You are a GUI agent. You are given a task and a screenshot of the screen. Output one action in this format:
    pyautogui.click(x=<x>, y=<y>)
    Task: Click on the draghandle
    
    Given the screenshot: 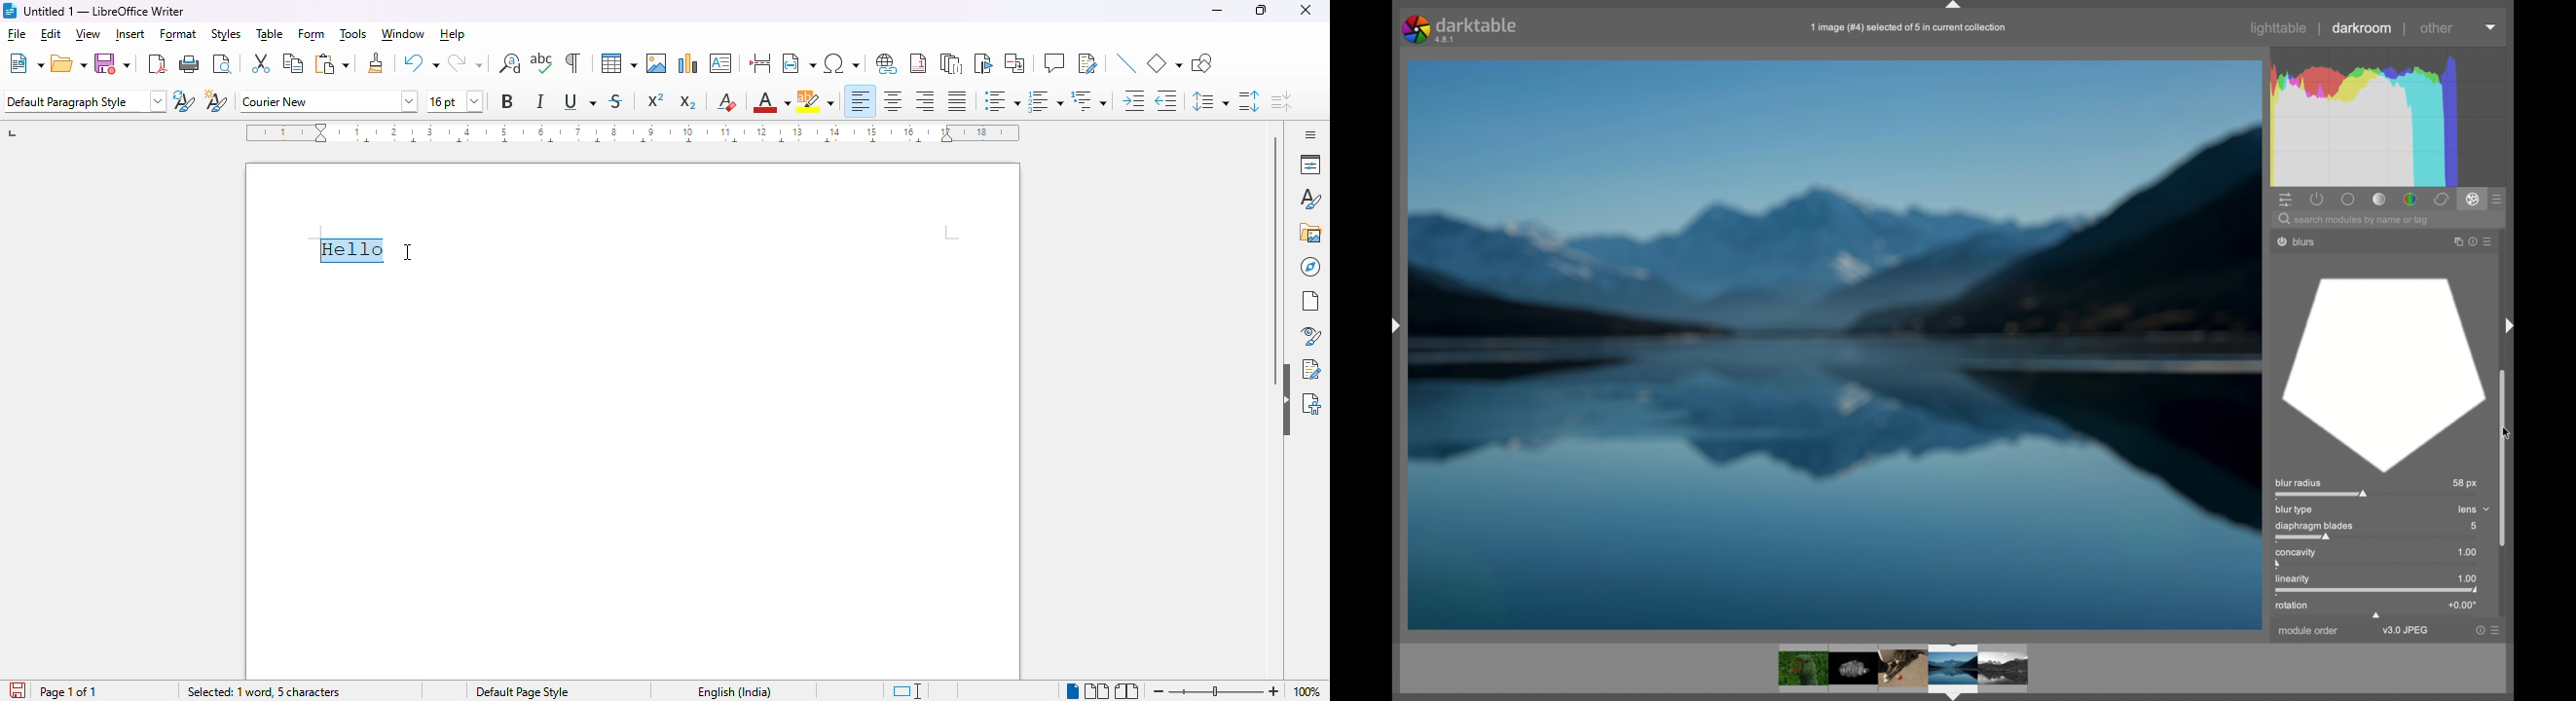 What is the action you would take?
    pyautogui.click(x=2377, y=615)
    